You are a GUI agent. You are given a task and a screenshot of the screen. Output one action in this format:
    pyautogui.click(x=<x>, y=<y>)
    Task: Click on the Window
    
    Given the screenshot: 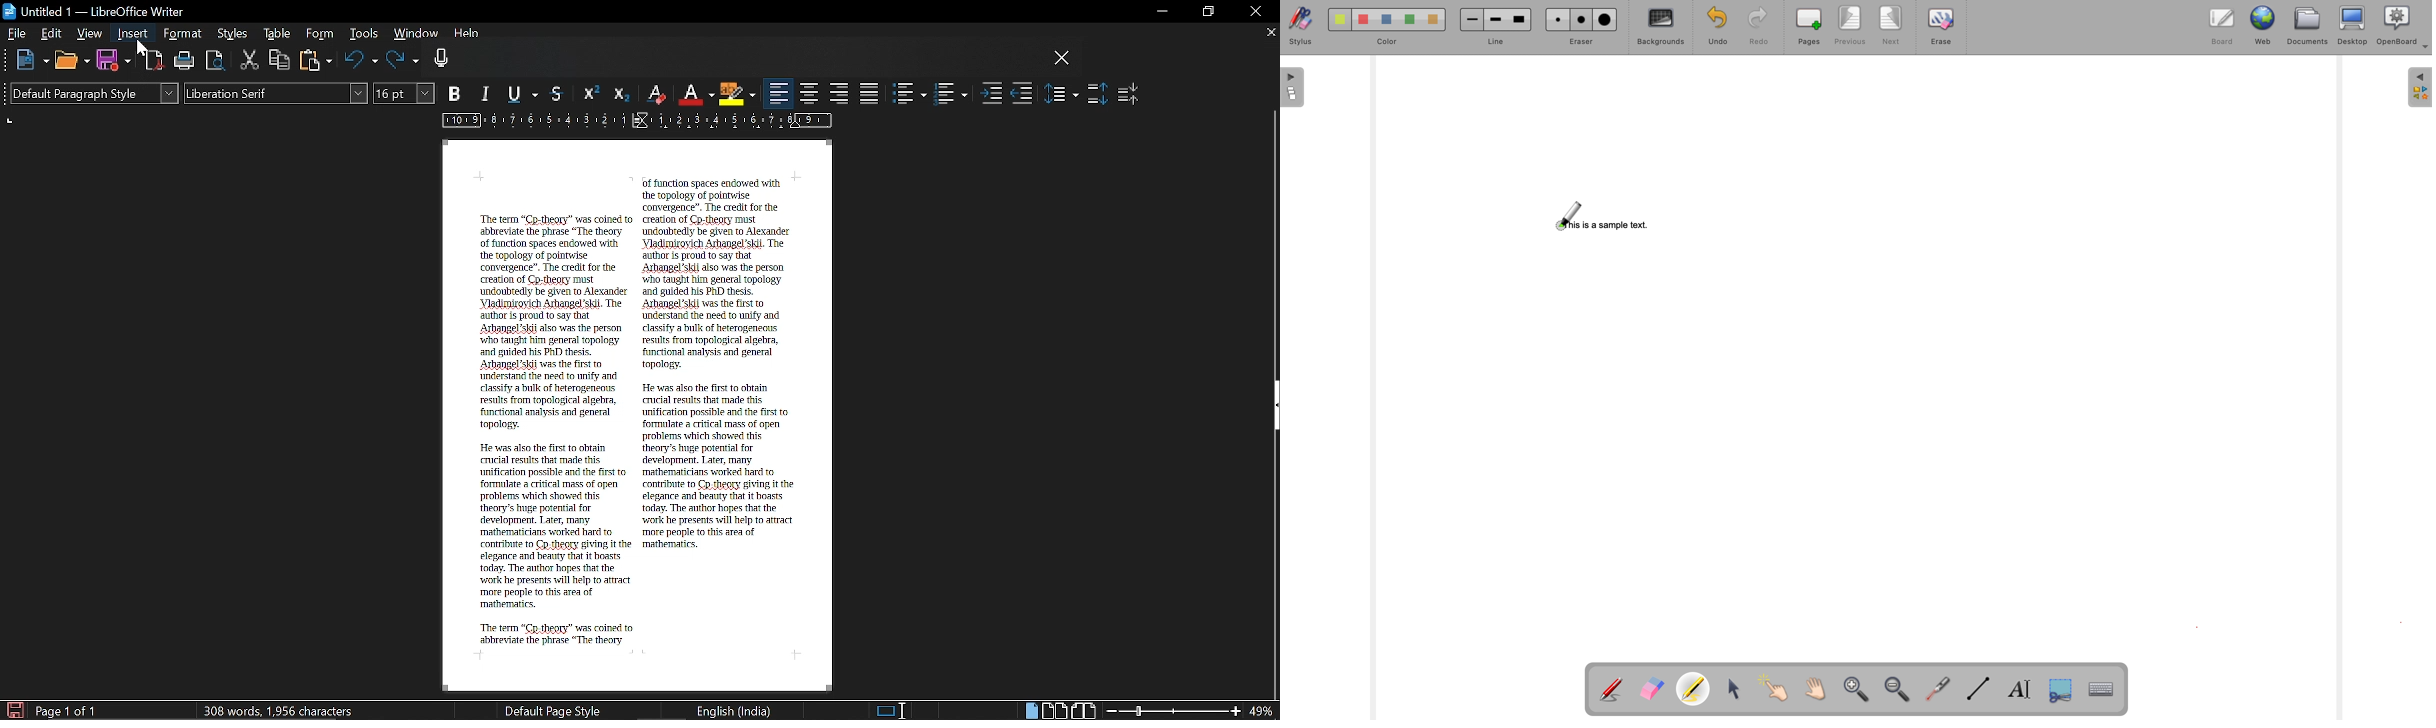 What is the action you would take?
    pyautogui.click(x=414, y=35)
    